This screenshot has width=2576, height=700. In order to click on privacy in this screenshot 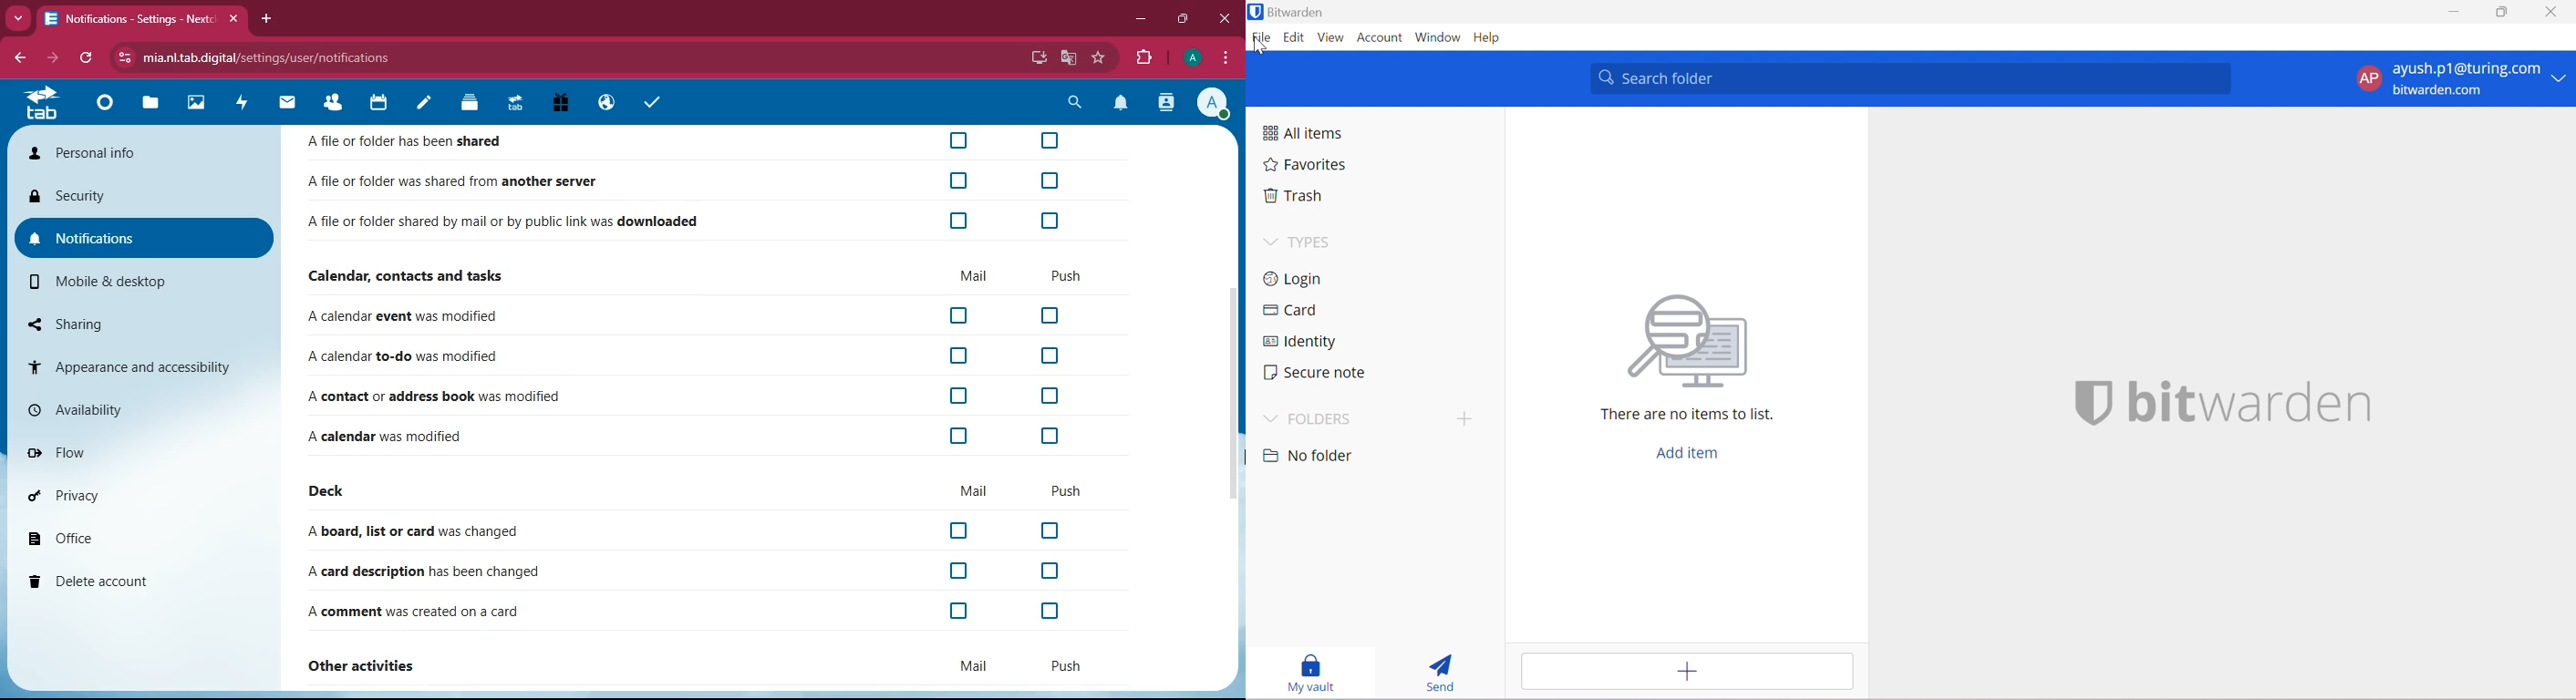, I will do `click(141, 498)`.